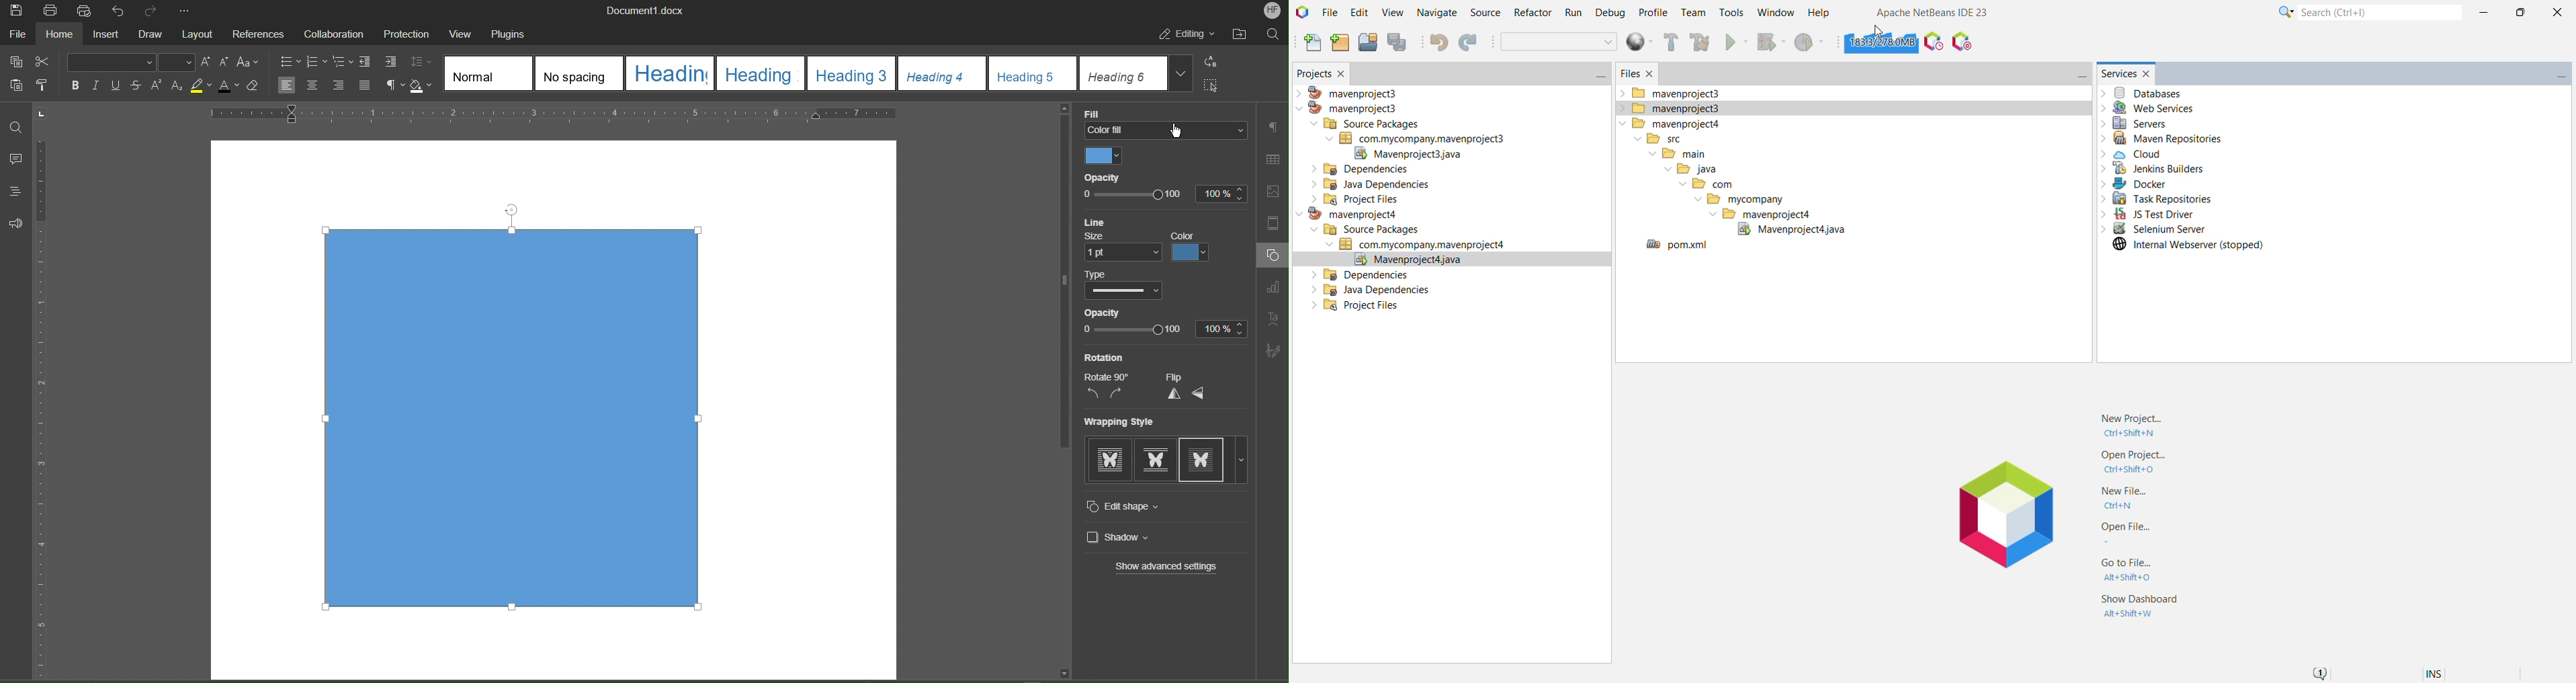 Image resolution: width=2576 pixels, height=700 pixels. Describe the element at coordinates (138, 86) in the screenshot. I see `Strikethrough` at that location.